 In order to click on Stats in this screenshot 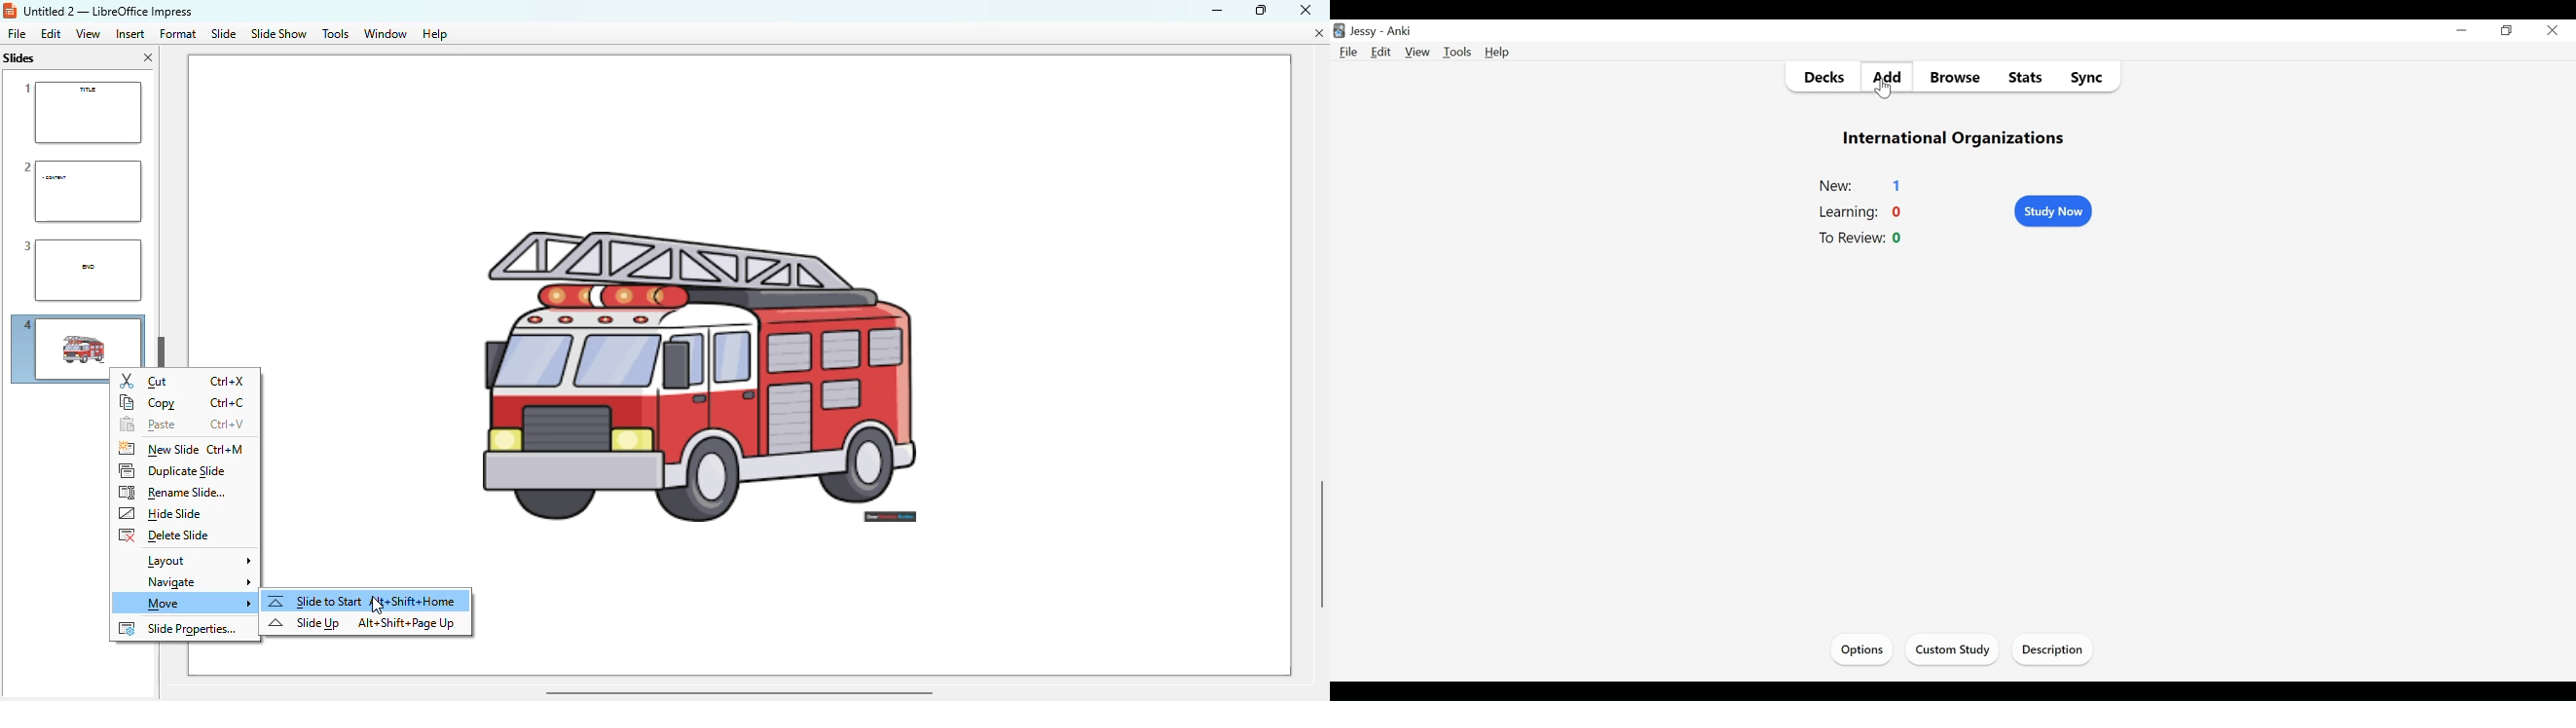, I will do `click(2026, 76)`.